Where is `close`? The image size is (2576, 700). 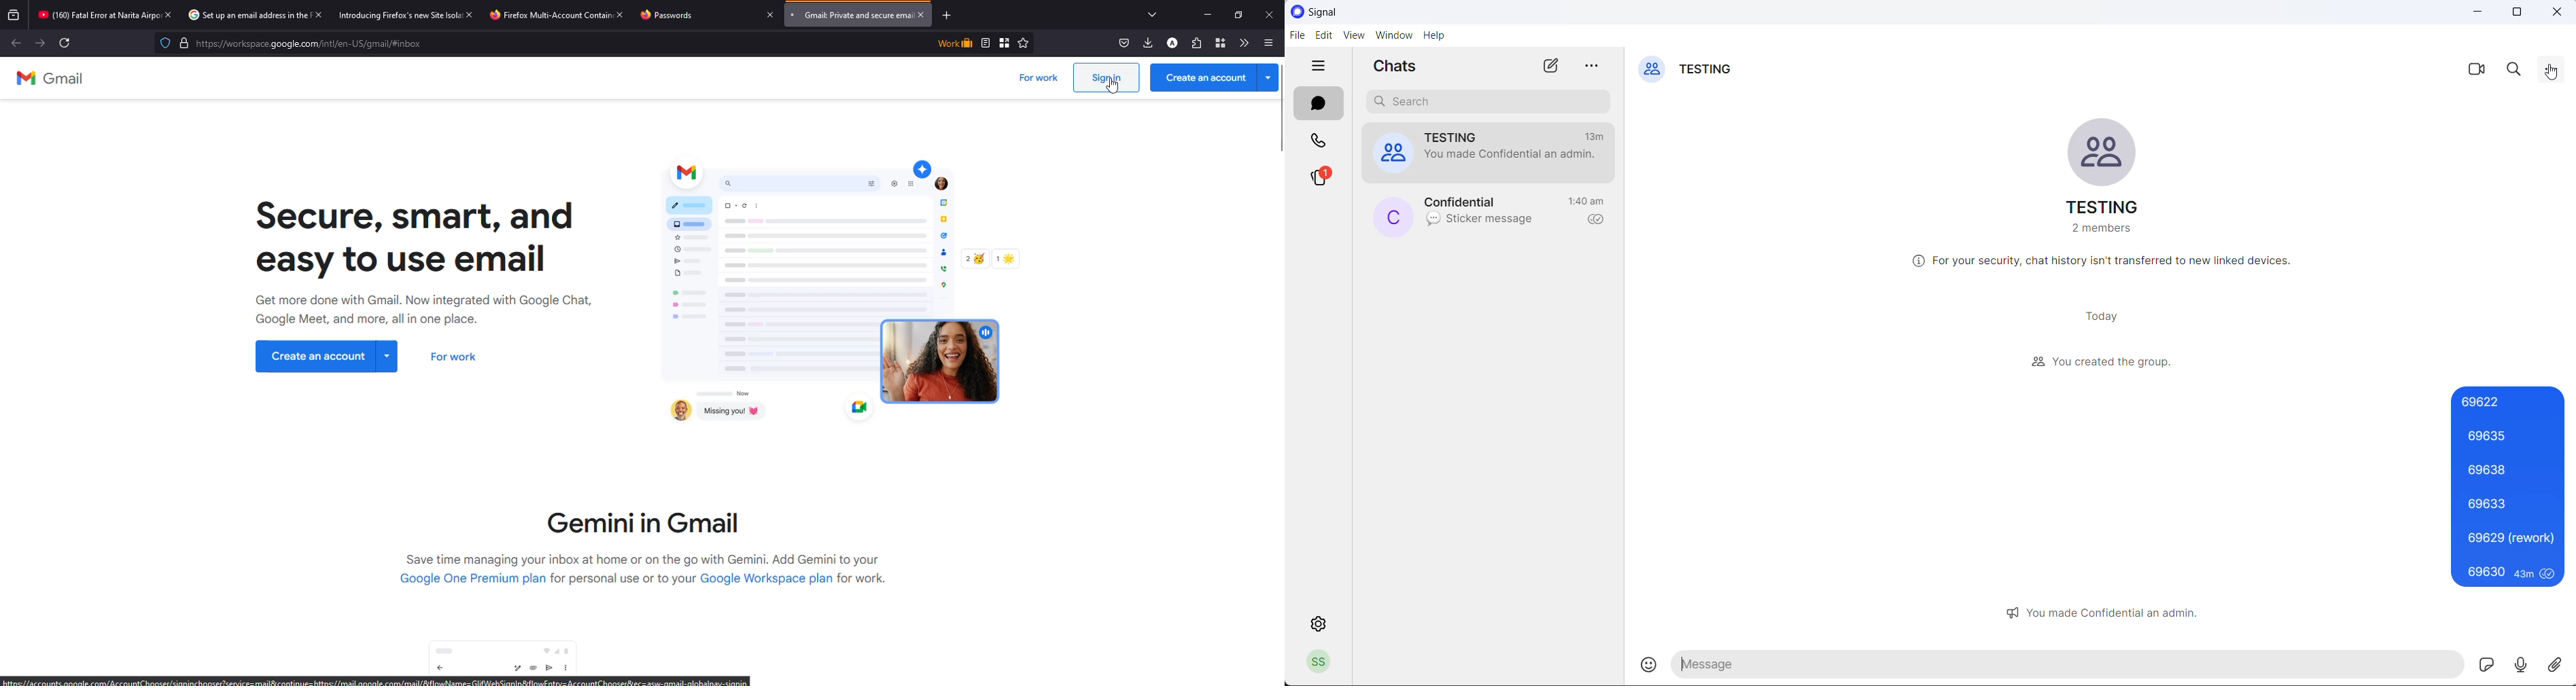 close is located at coordinates (767, 14).